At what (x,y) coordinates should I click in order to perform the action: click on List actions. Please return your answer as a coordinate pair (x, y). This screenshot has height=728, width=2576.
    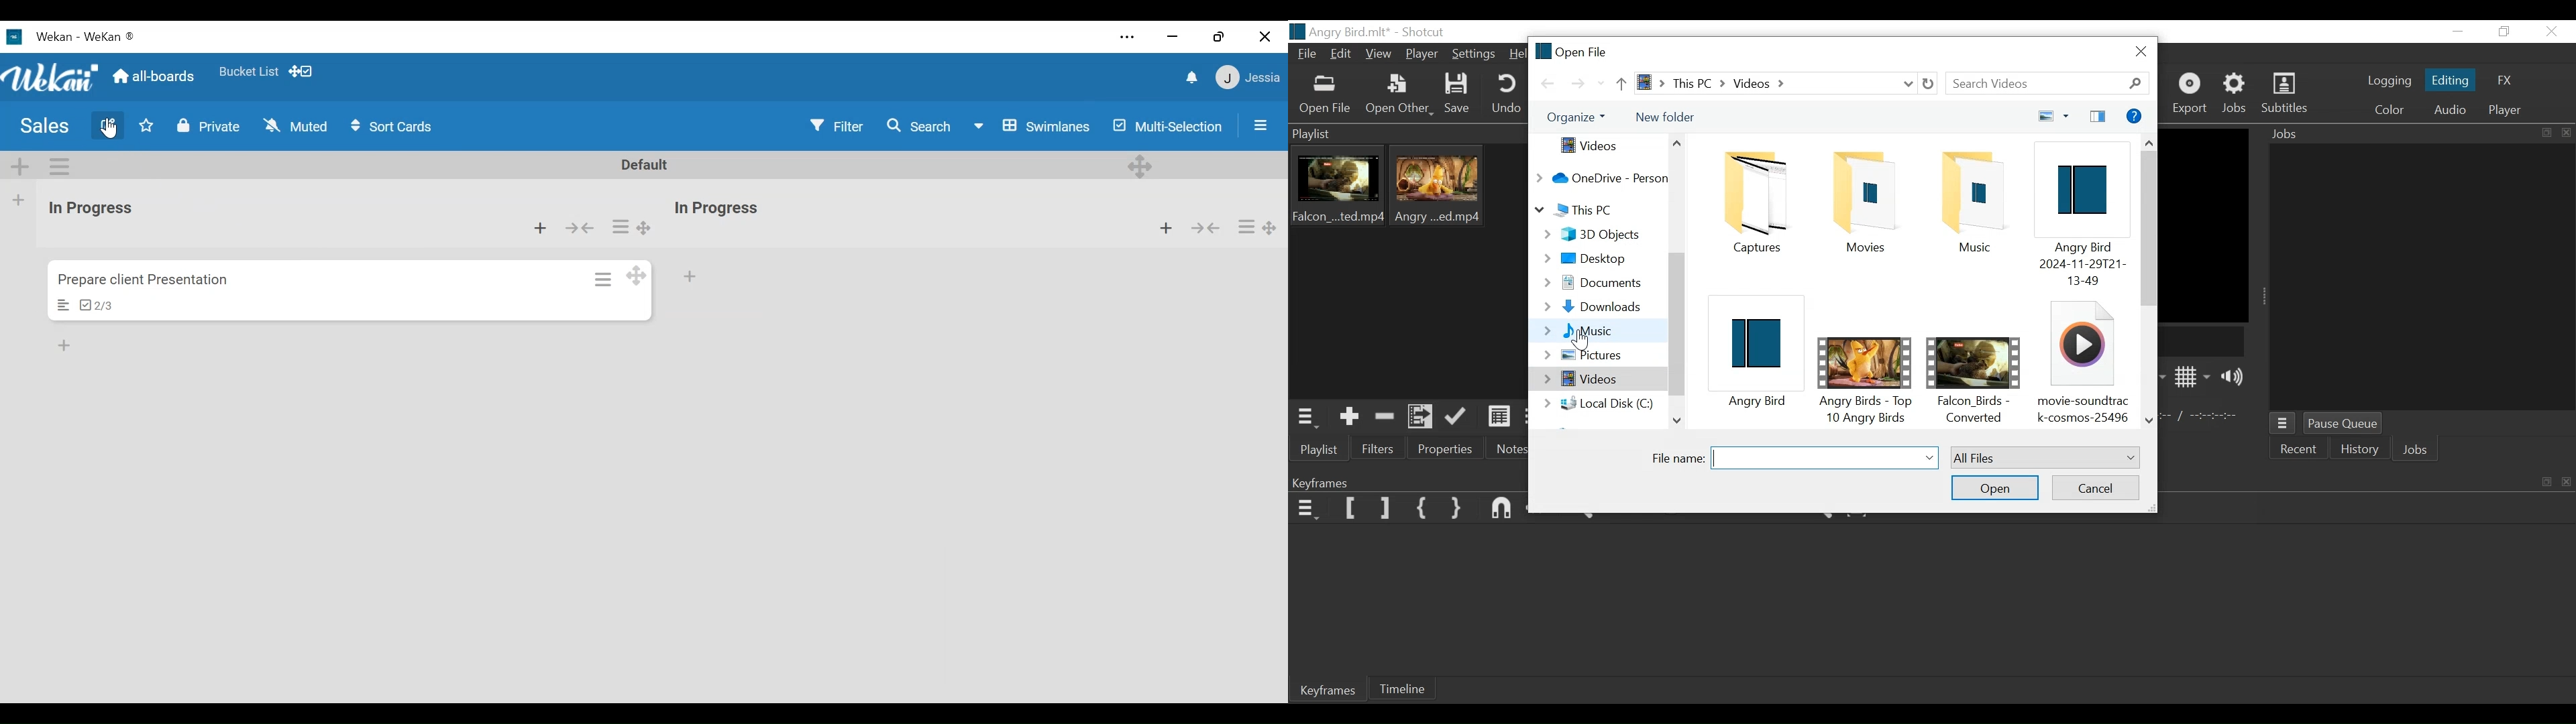
    Looking at the image, I should click on (621, 225).